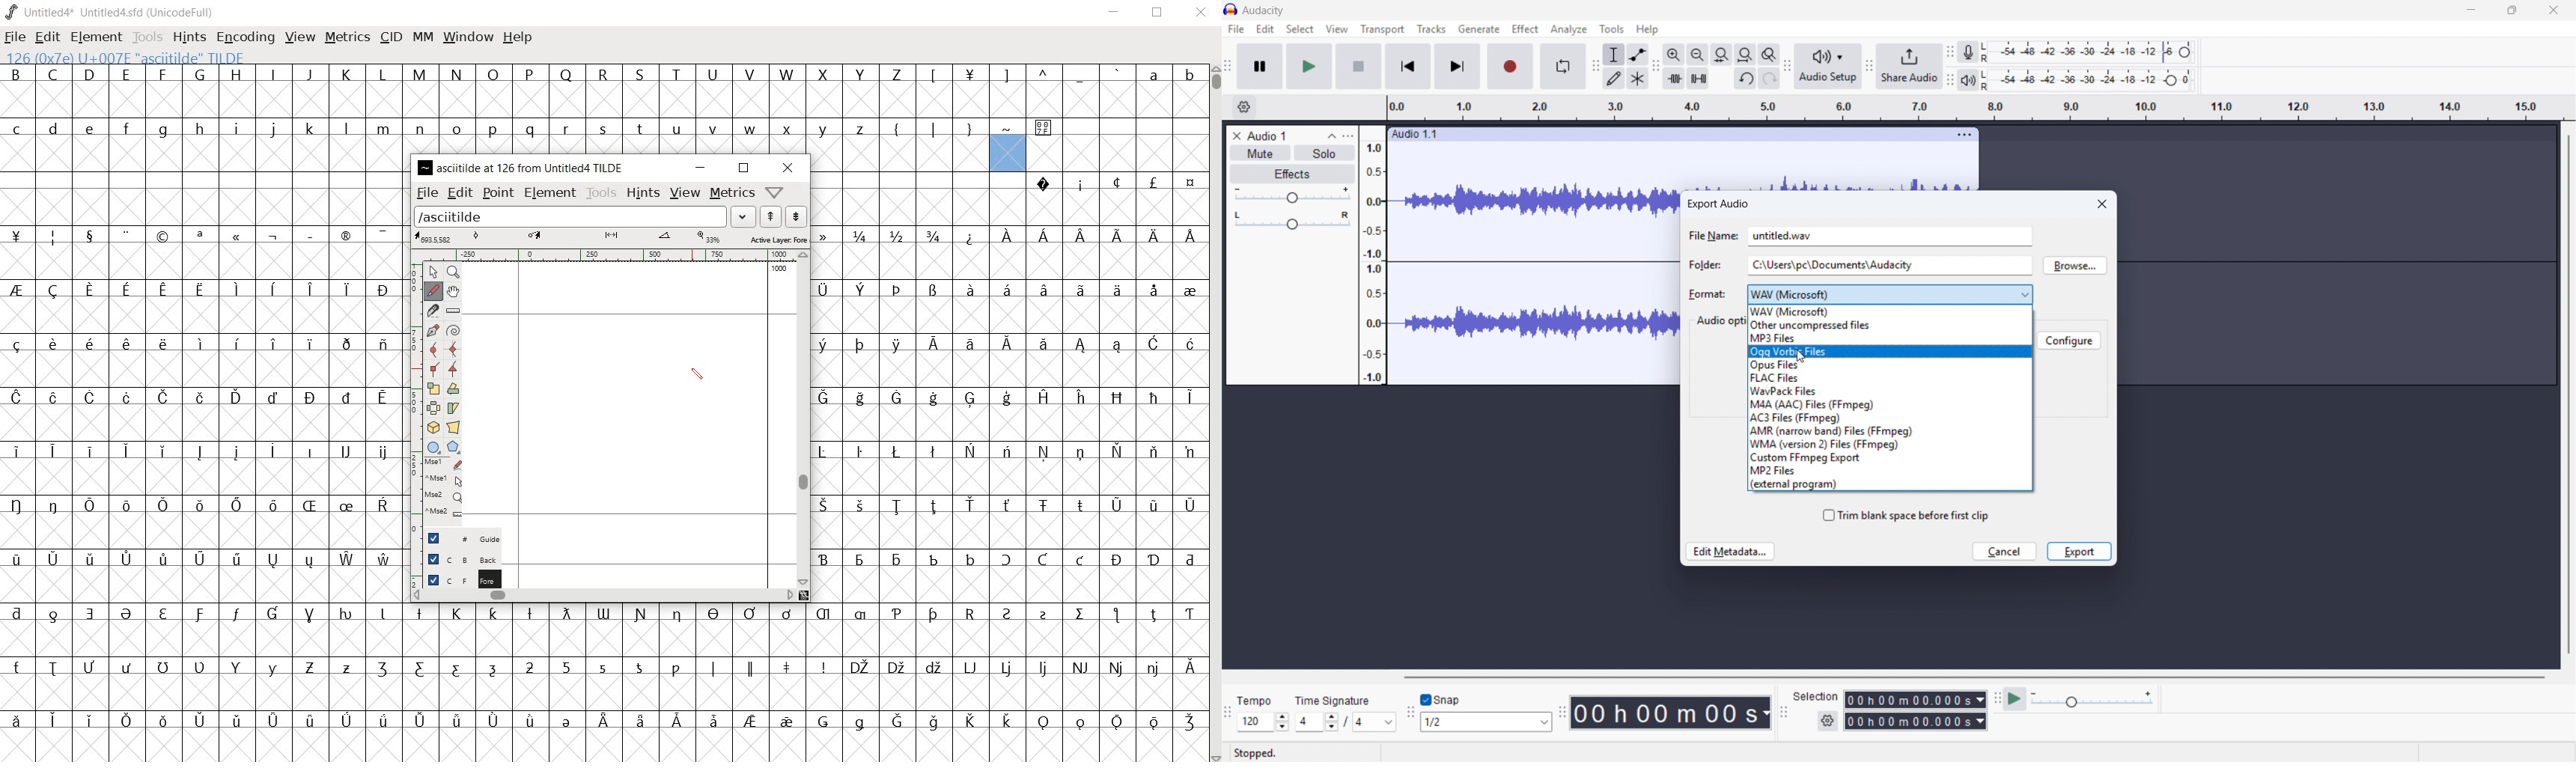  Describe the element at coordinates (1976, 108) in the screenshot. I see `Timeline ` at that location.